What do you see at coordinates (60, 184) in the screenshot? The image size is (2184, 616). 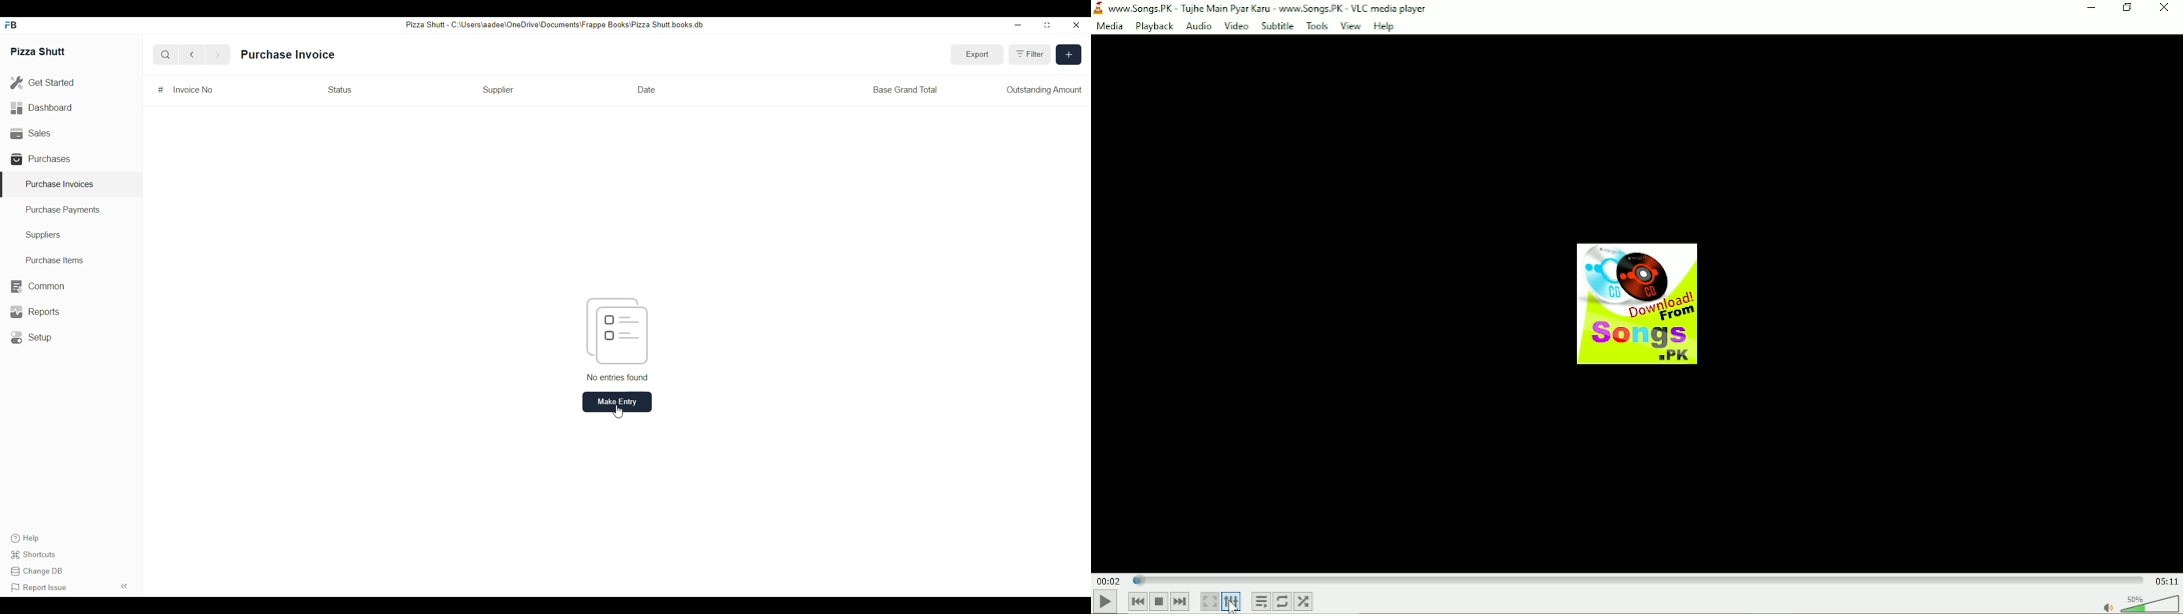 I see `Purchase Invoices` at bounding box center [60, 184].